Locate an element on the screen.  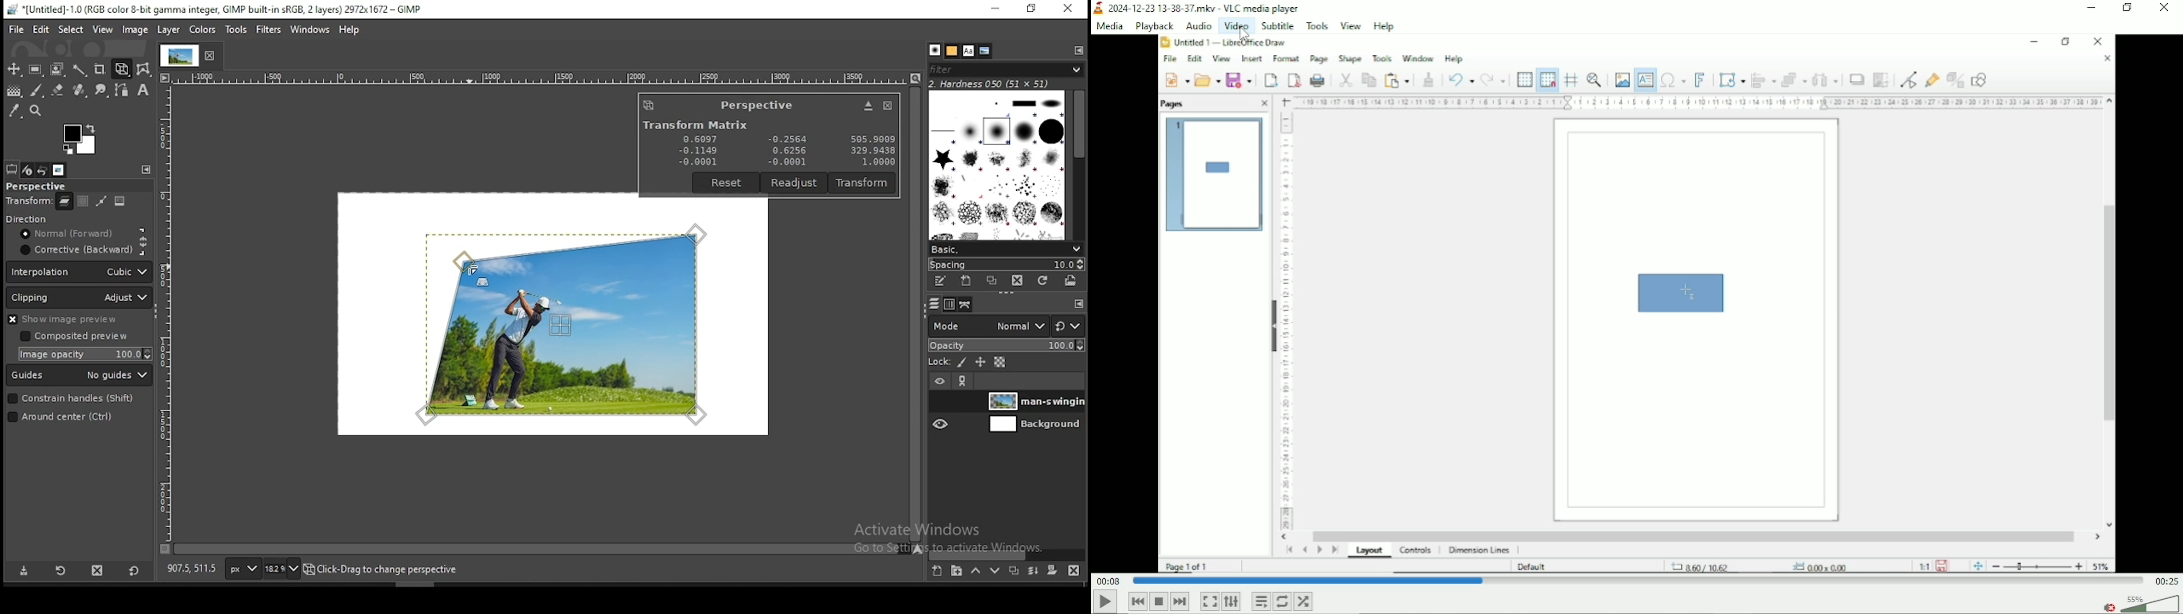
Next is located at coordinates (1180, 601).